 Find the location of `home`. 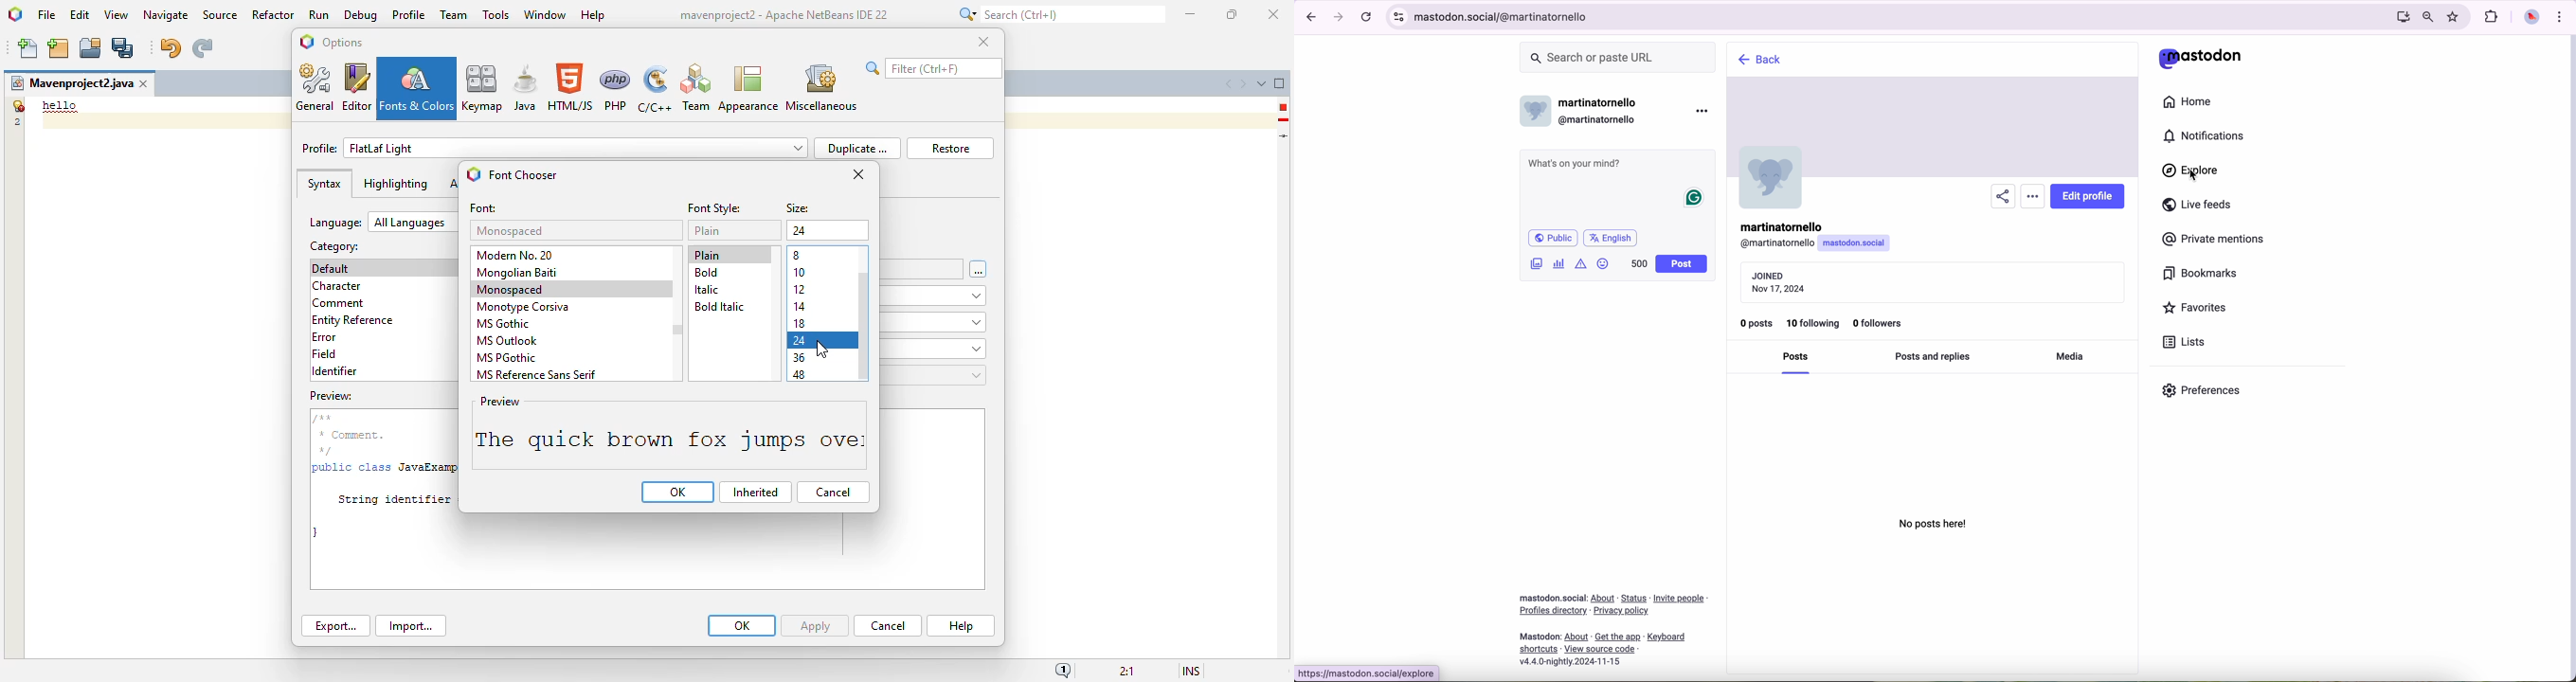

home is located at coordinates (2189, 100).